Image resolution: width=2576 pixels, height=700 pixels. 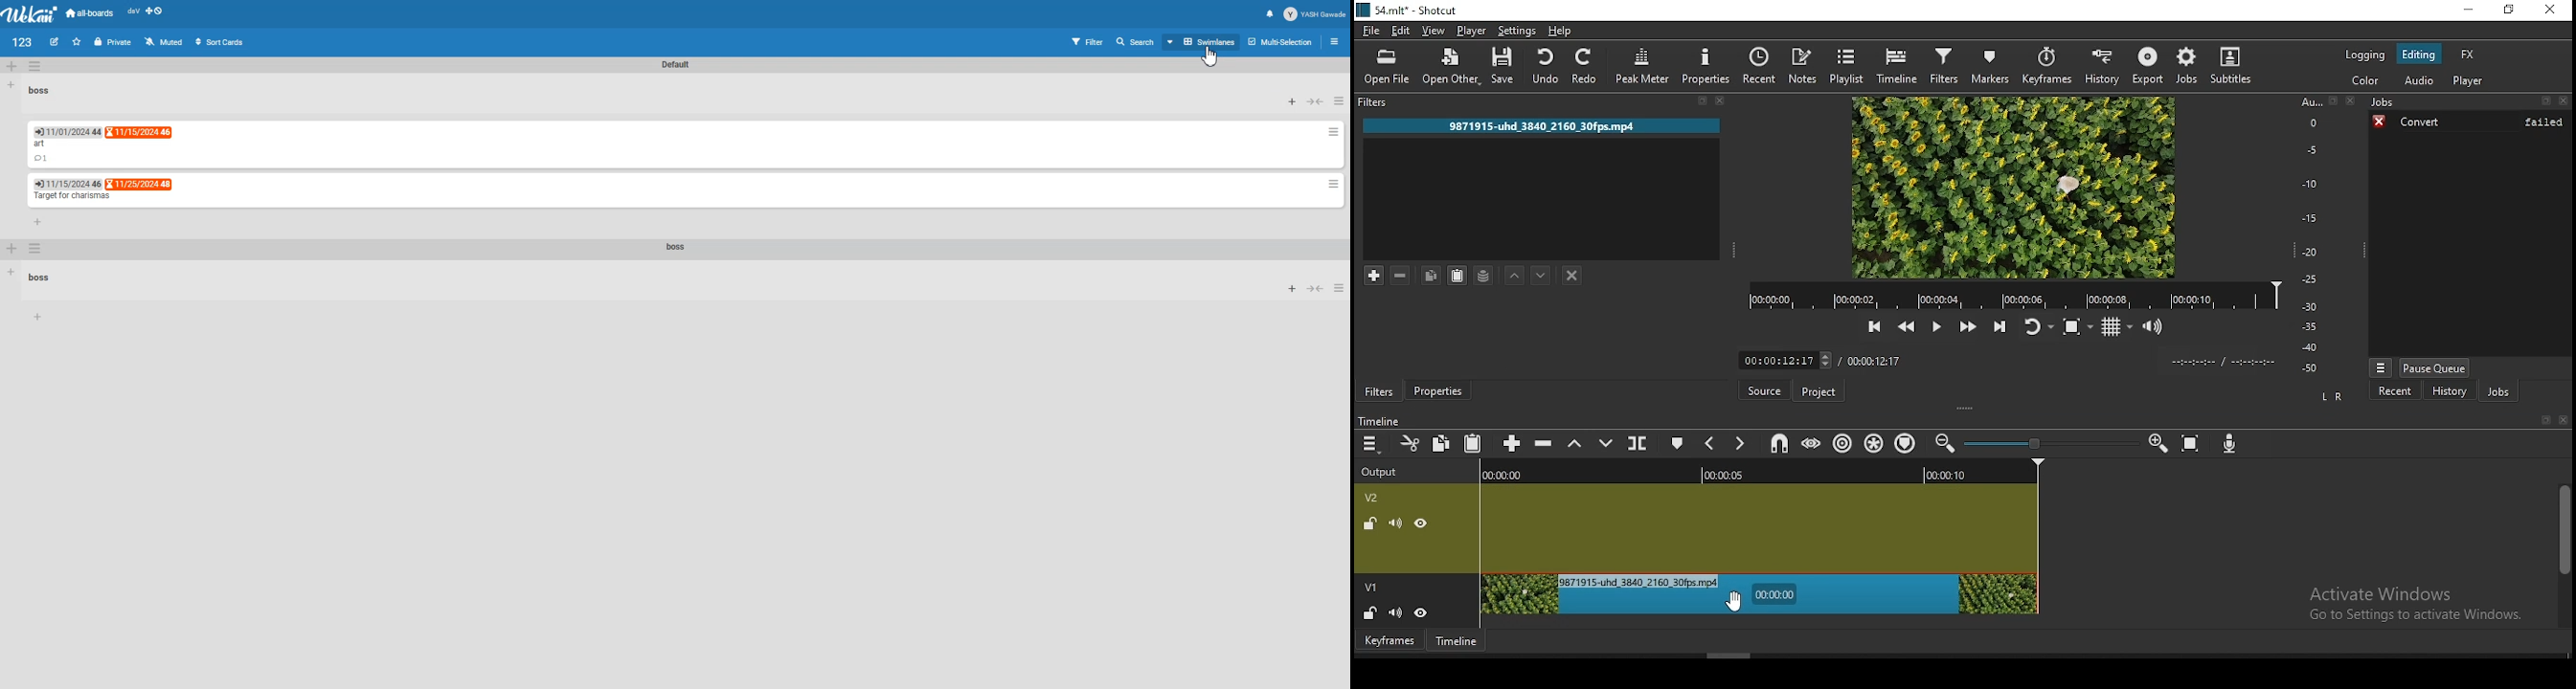 What do you see at coordinates (2382, 367) in the screenshot?
I see `jobs menu` at bounding box center [2382, 367].